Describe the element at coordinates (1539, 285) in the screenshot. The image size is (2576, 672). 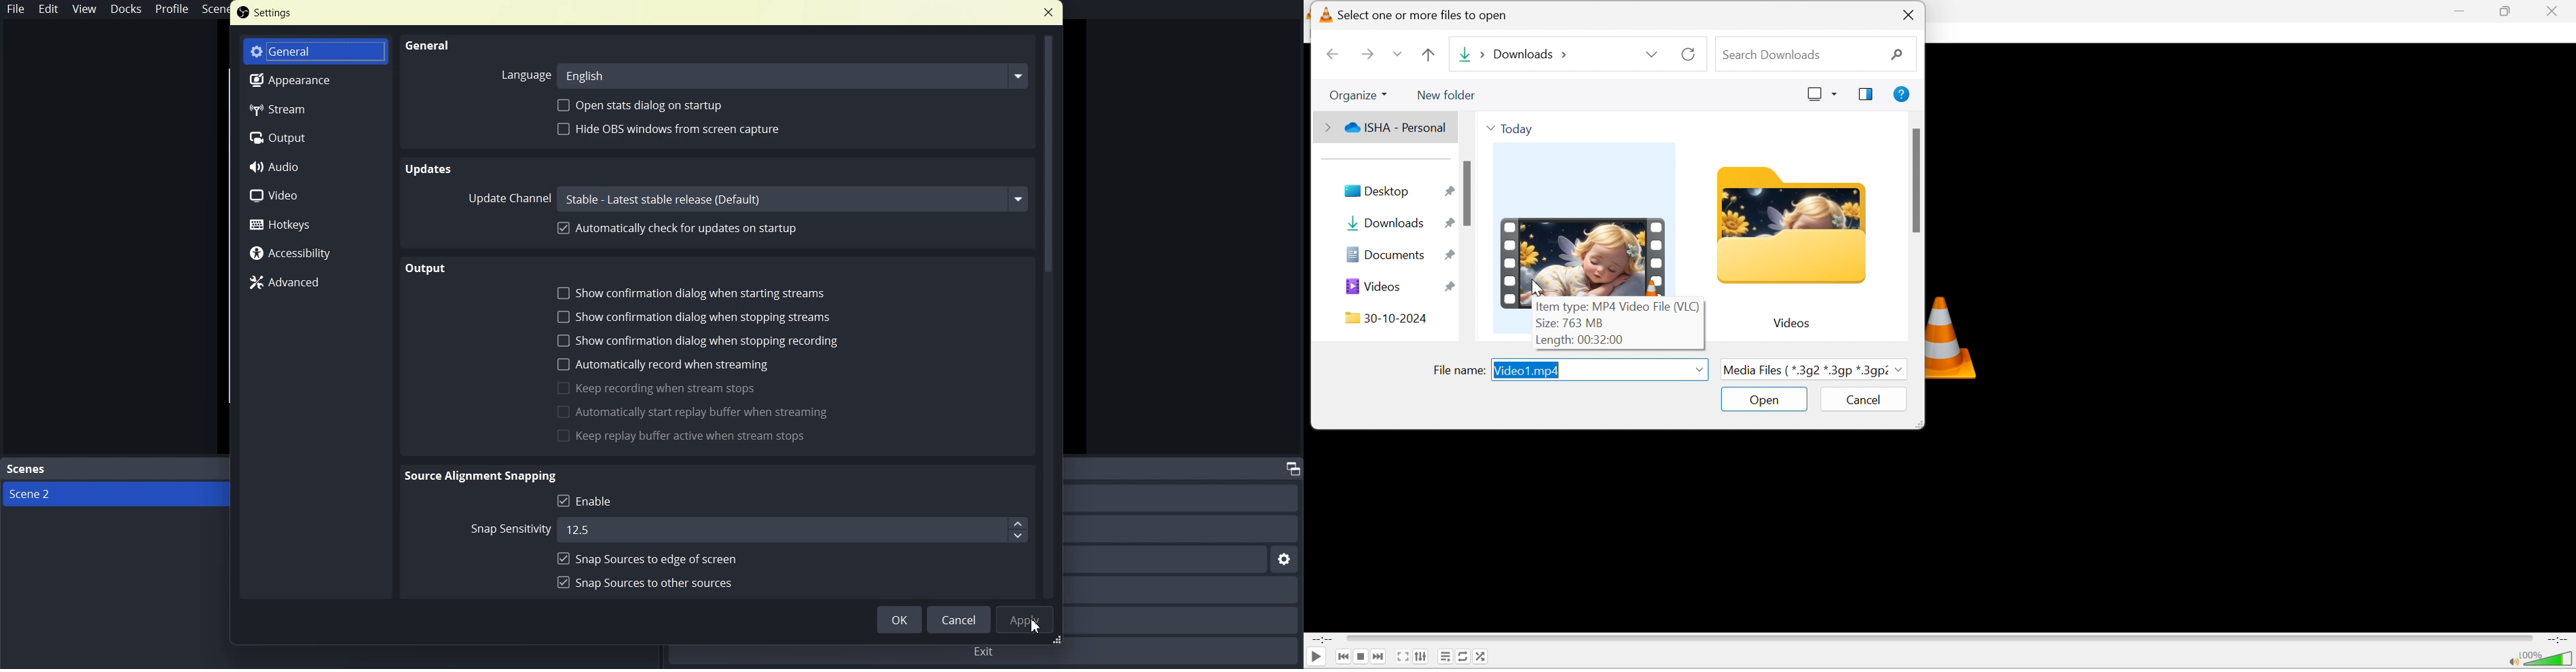
I see `Cursor` at that location.